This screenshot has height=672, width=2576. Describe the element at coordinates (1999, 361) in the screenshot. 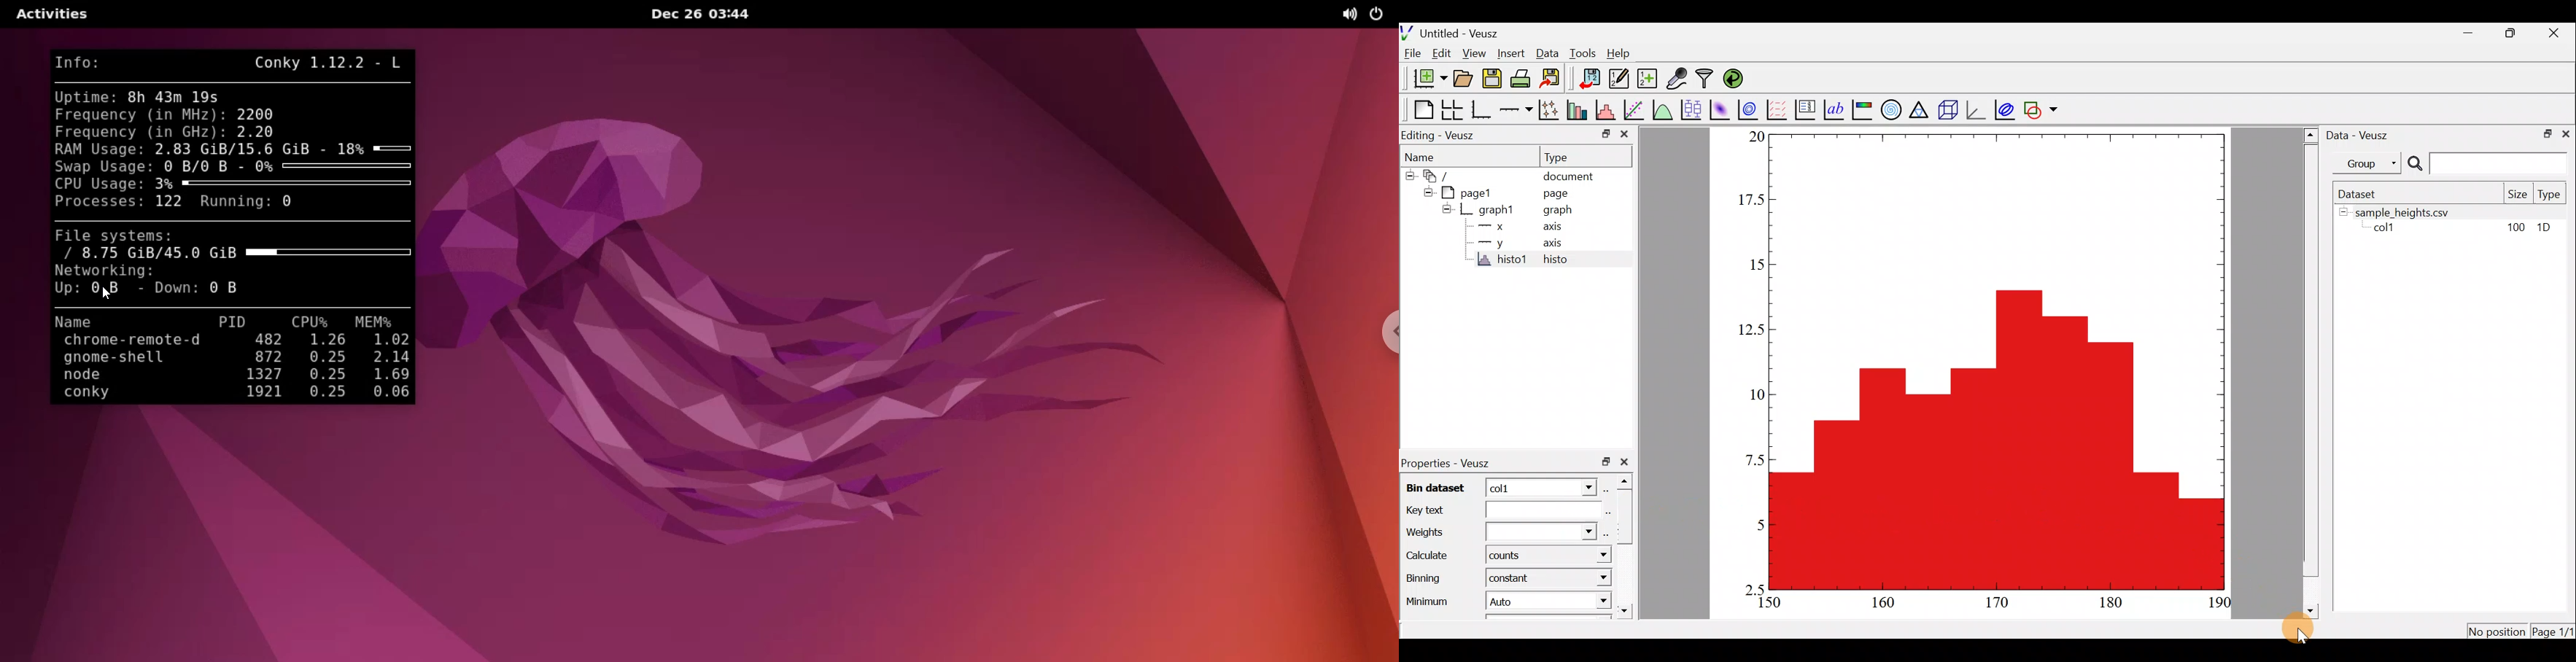

I see `histogram chart inserted` at that location.